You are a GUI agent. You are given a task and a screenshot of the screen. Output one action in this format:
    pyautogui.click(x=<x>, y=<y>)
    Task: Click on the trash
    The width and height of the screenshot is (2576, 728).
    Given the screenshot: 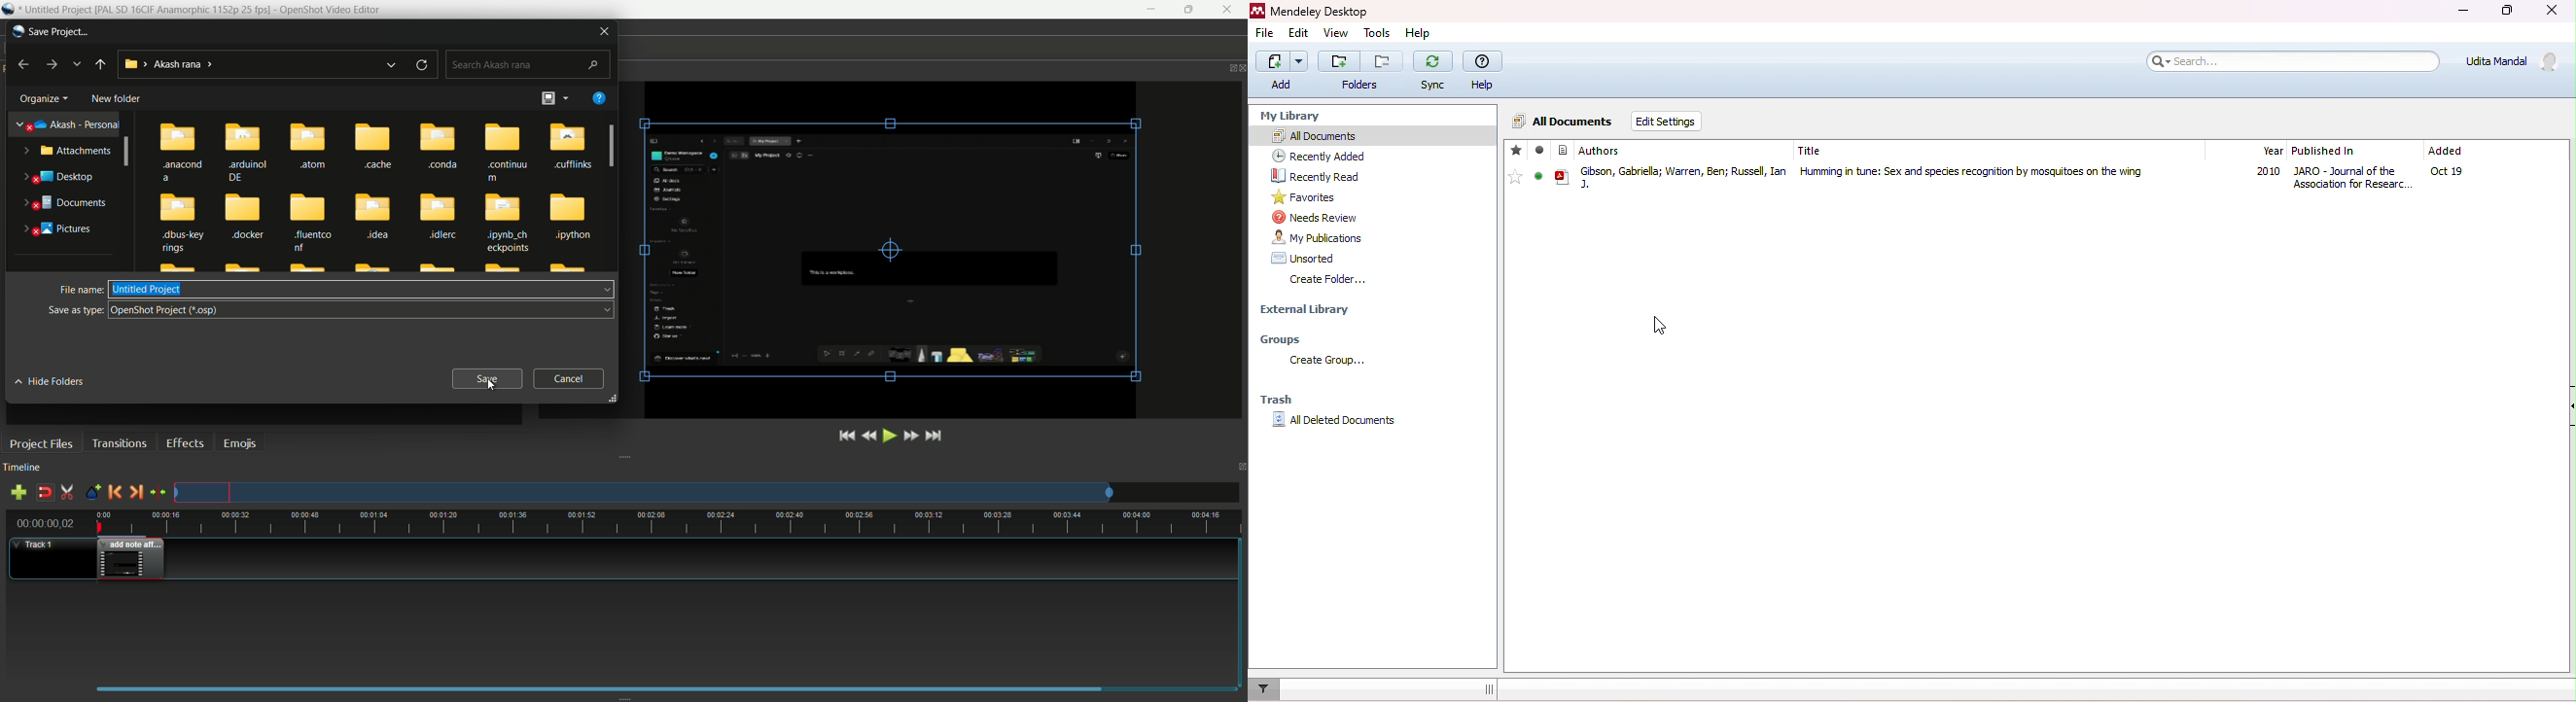 What is the action you would take?
    pyautogui.click(x=1277, y=399)
    